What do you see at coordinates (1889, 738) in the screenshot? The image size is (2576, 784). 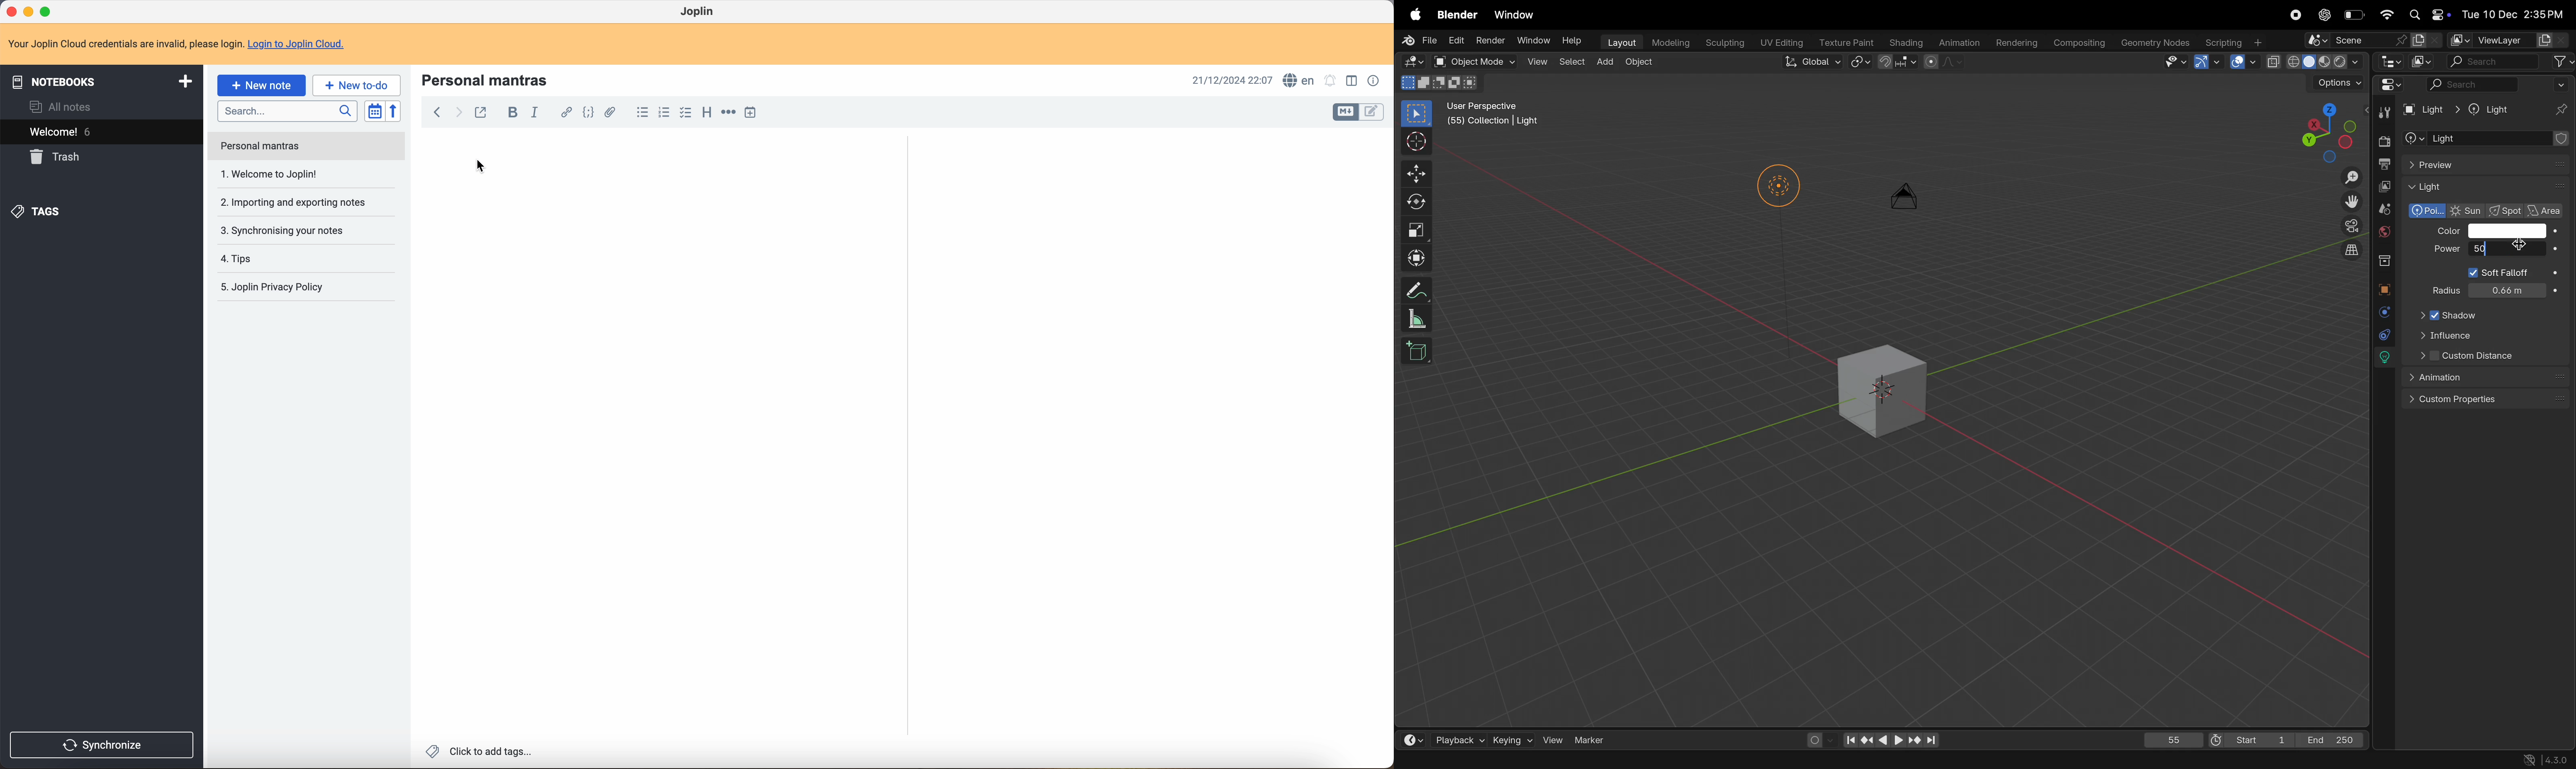 I see `playback contorls` at bounding box center [1889, 738].